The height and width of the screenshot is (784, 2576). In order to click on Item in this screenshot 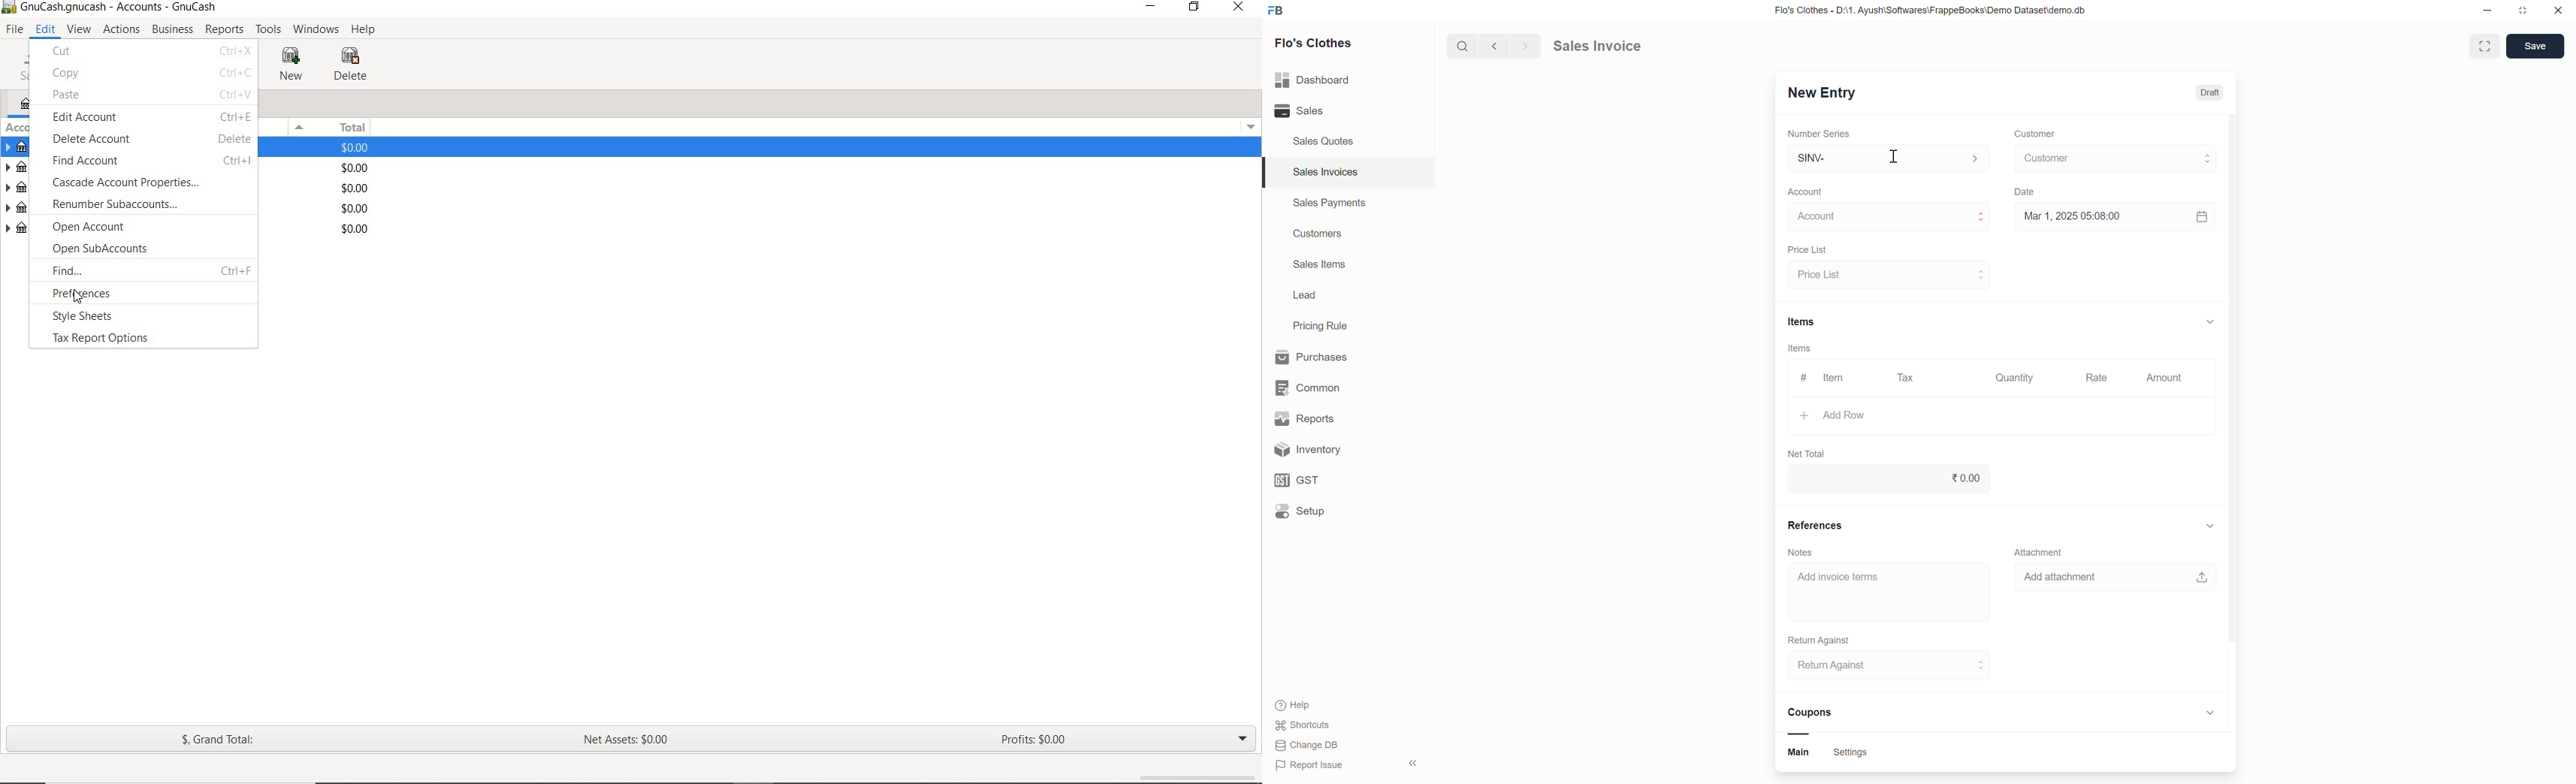, I will do `click(1835, 378)`.